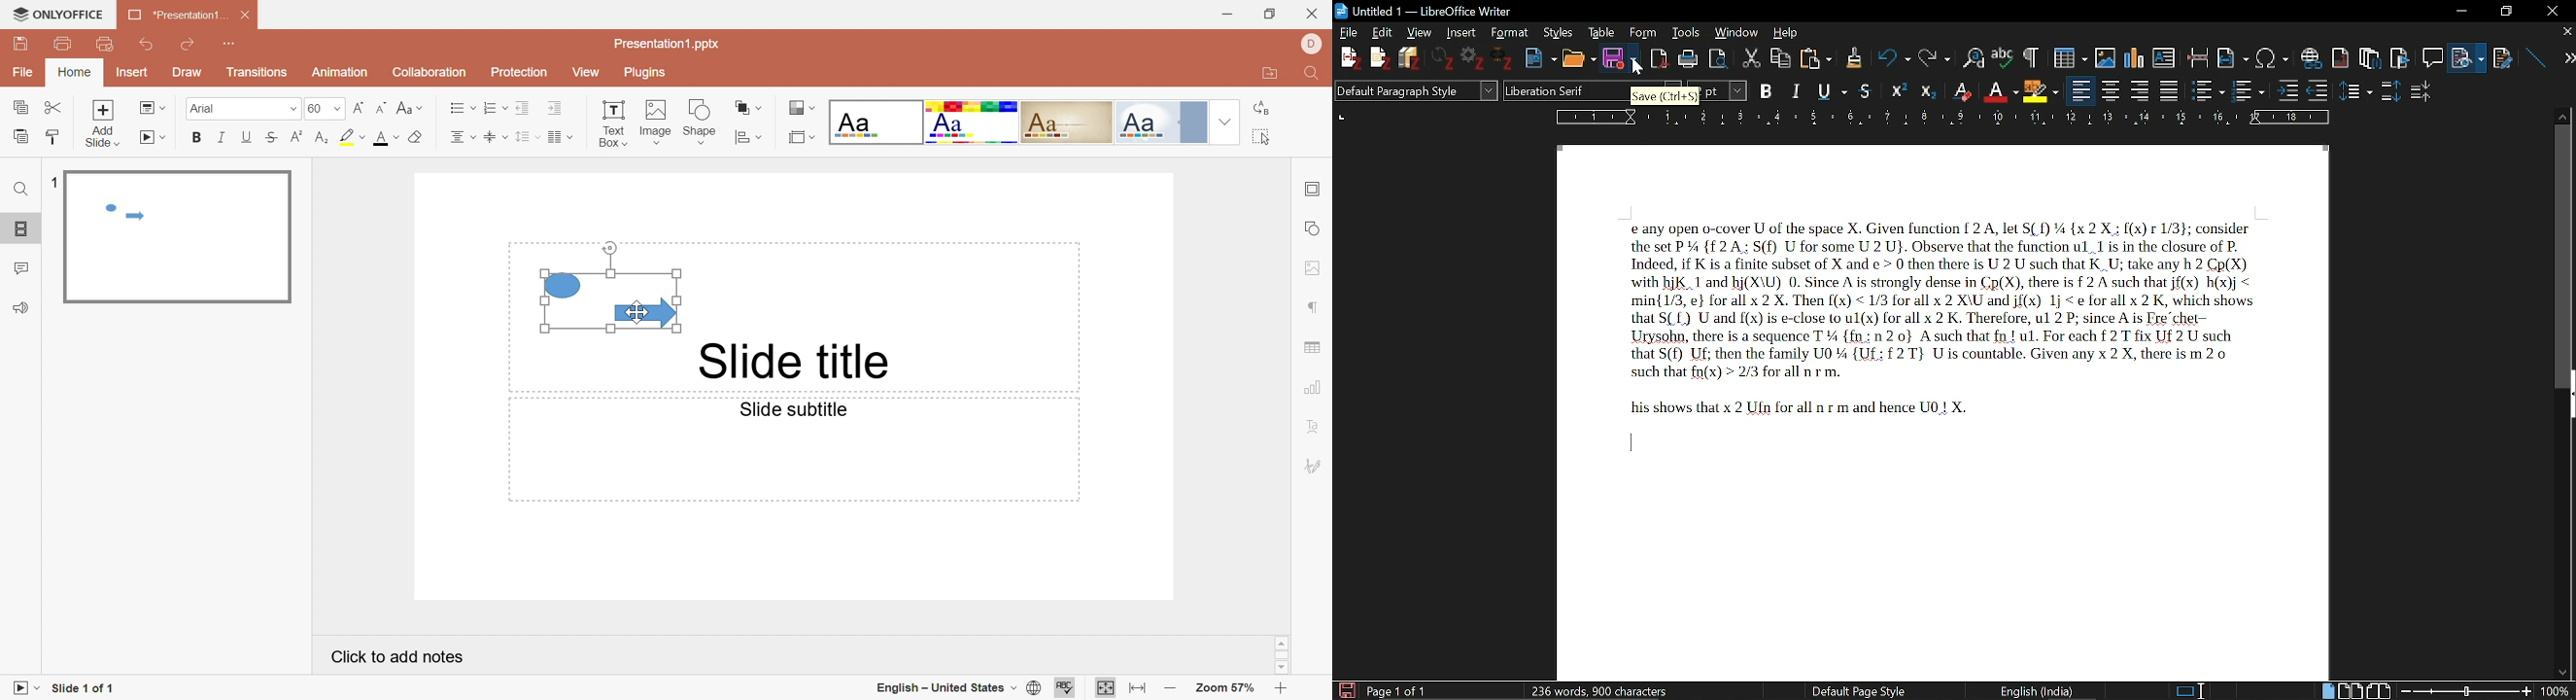 Image resolution: width=2576 pixels, height=700 pixels. Describe the element at coordinates (1867, 90) in the screenshot. I see `Strike through` at that location.